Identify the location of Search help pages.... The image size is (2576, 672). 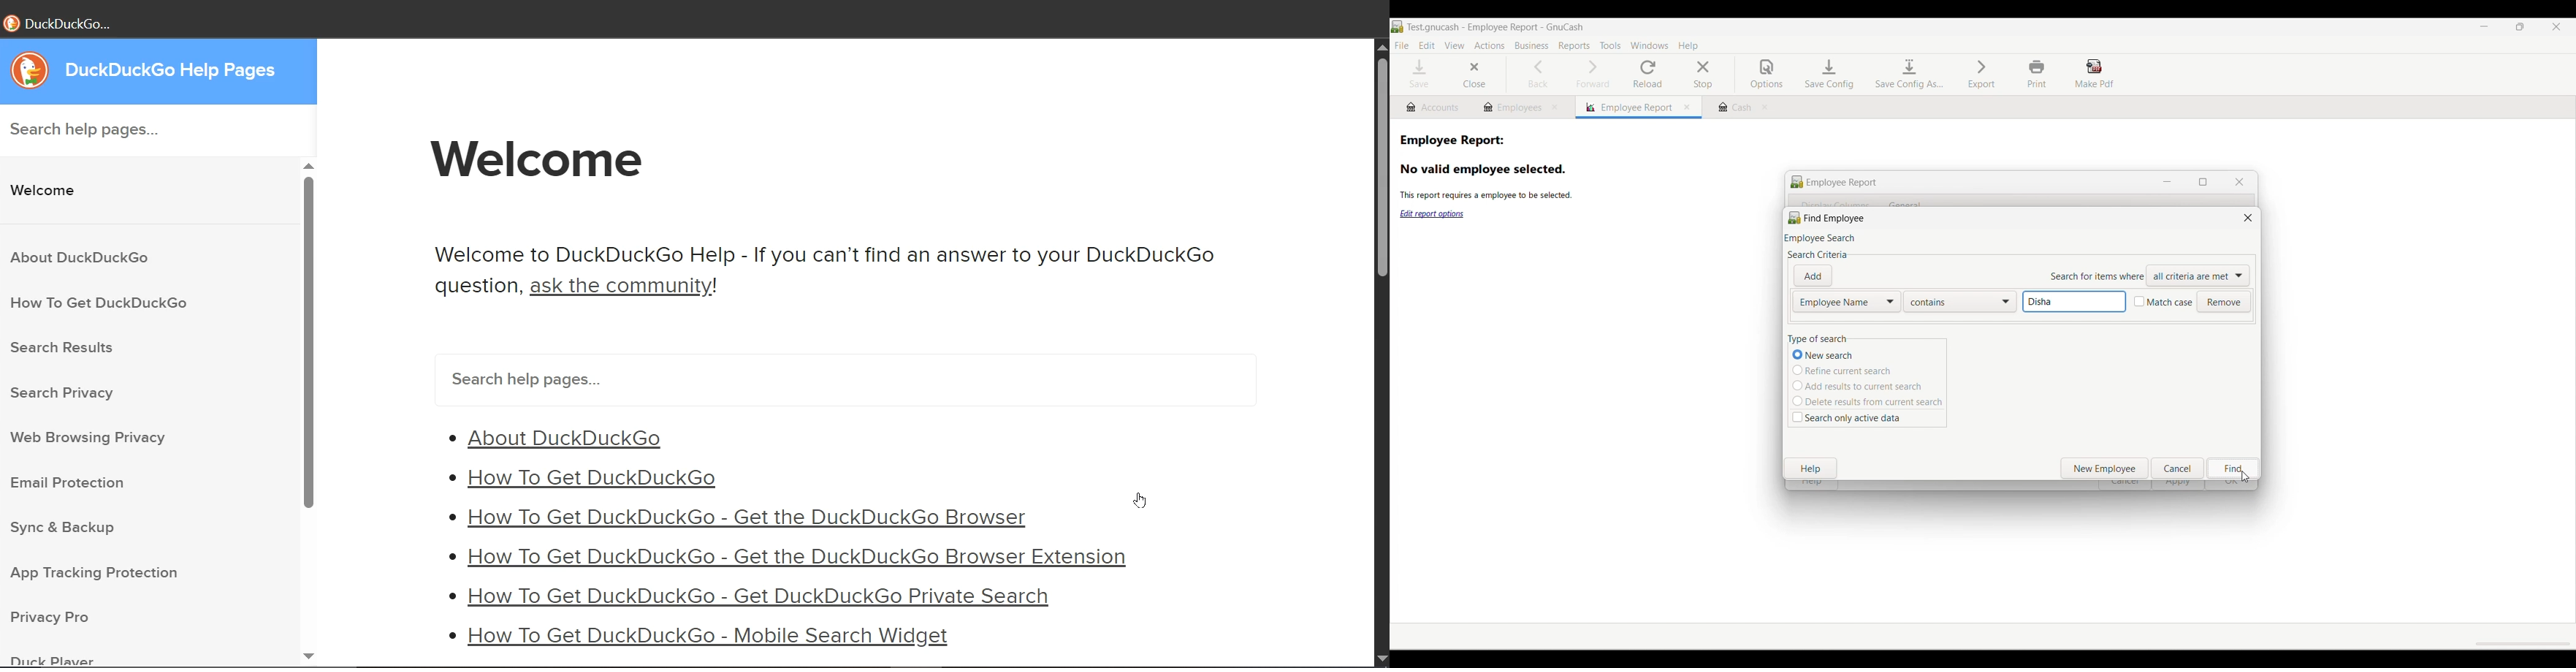
(529, 380).